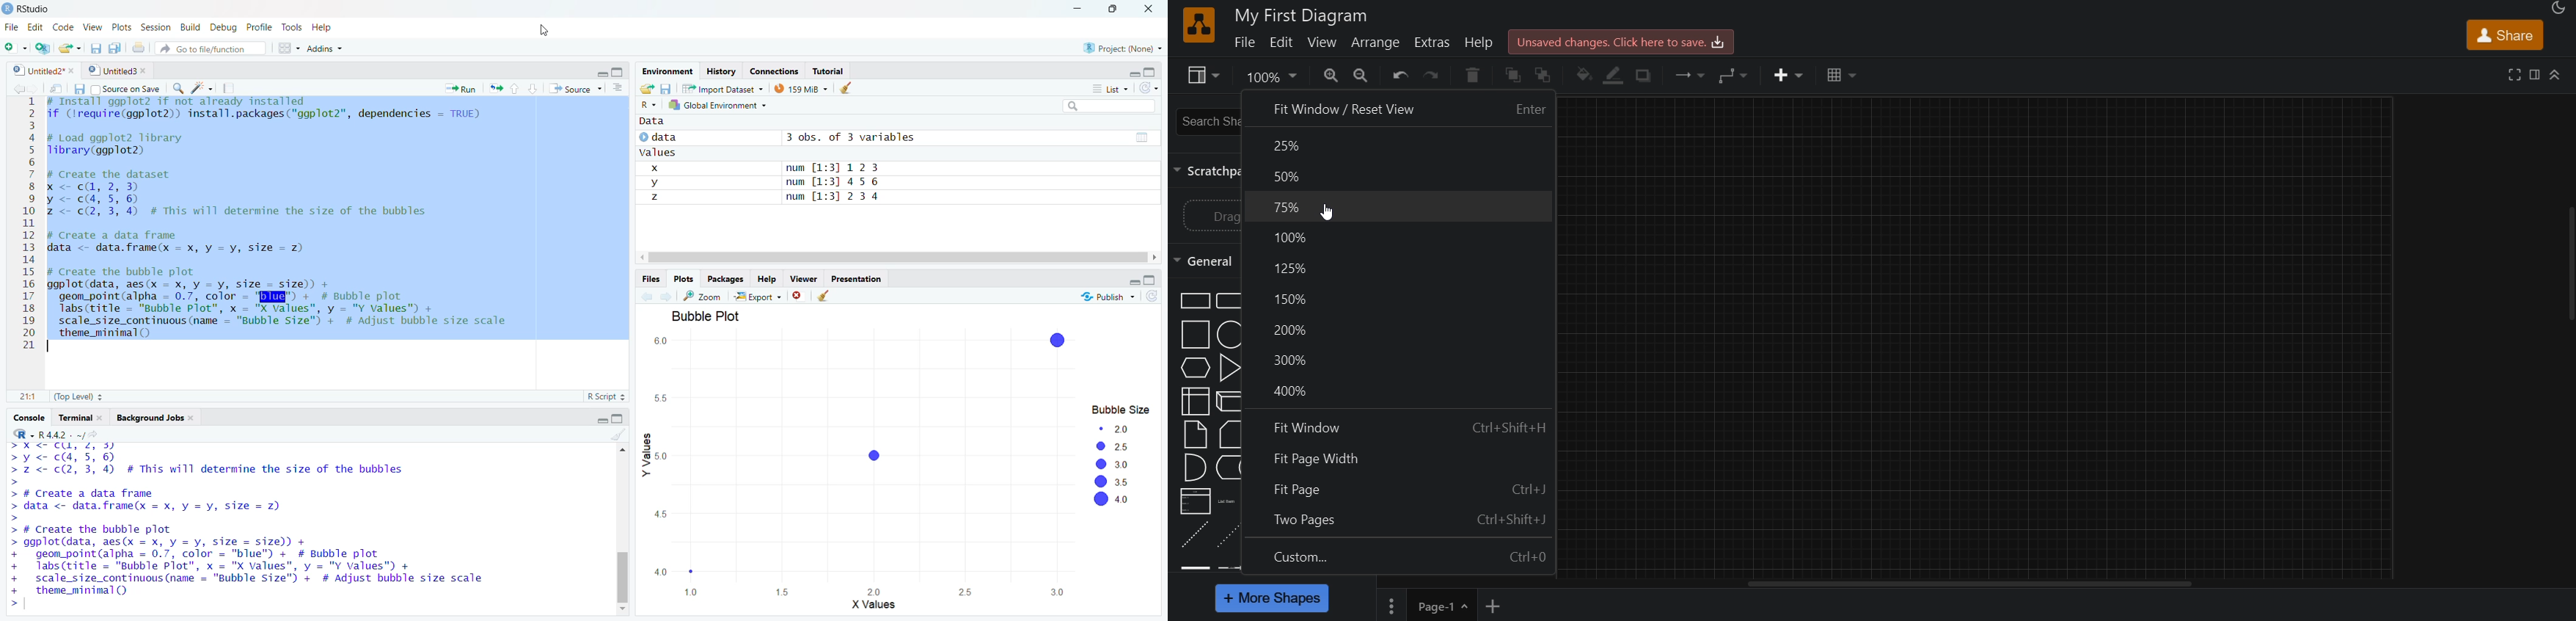 The width and height of the screenshot is (2576, 644). What do you see at coordinates (799, 296) in the screenshot?
I see `remove all viewers` at bounding box center [799, 296].